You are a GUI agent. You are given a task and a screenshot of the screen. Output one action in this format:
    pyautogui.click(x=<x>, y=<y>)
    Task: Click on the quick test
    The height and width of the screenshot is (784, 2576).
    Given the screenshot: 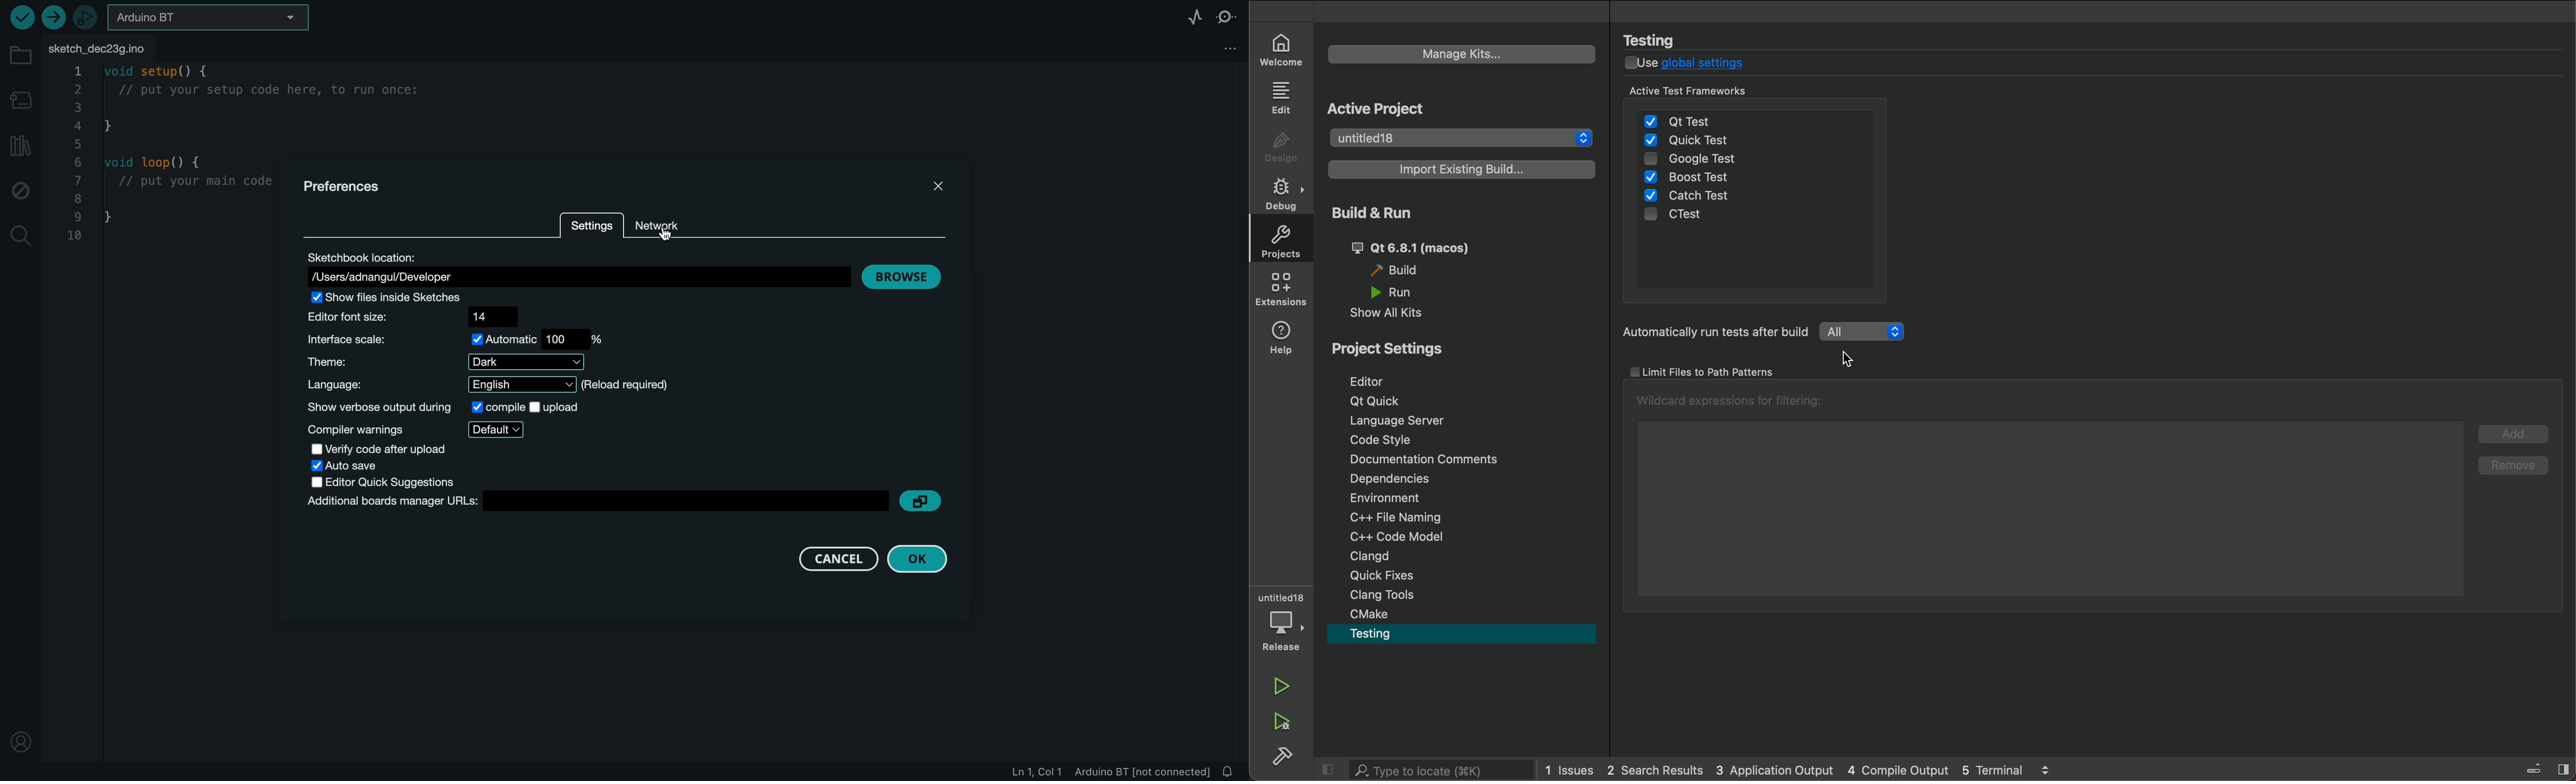 What is the action you would take?
    pyautogui.click(x=1690, y=141)
    